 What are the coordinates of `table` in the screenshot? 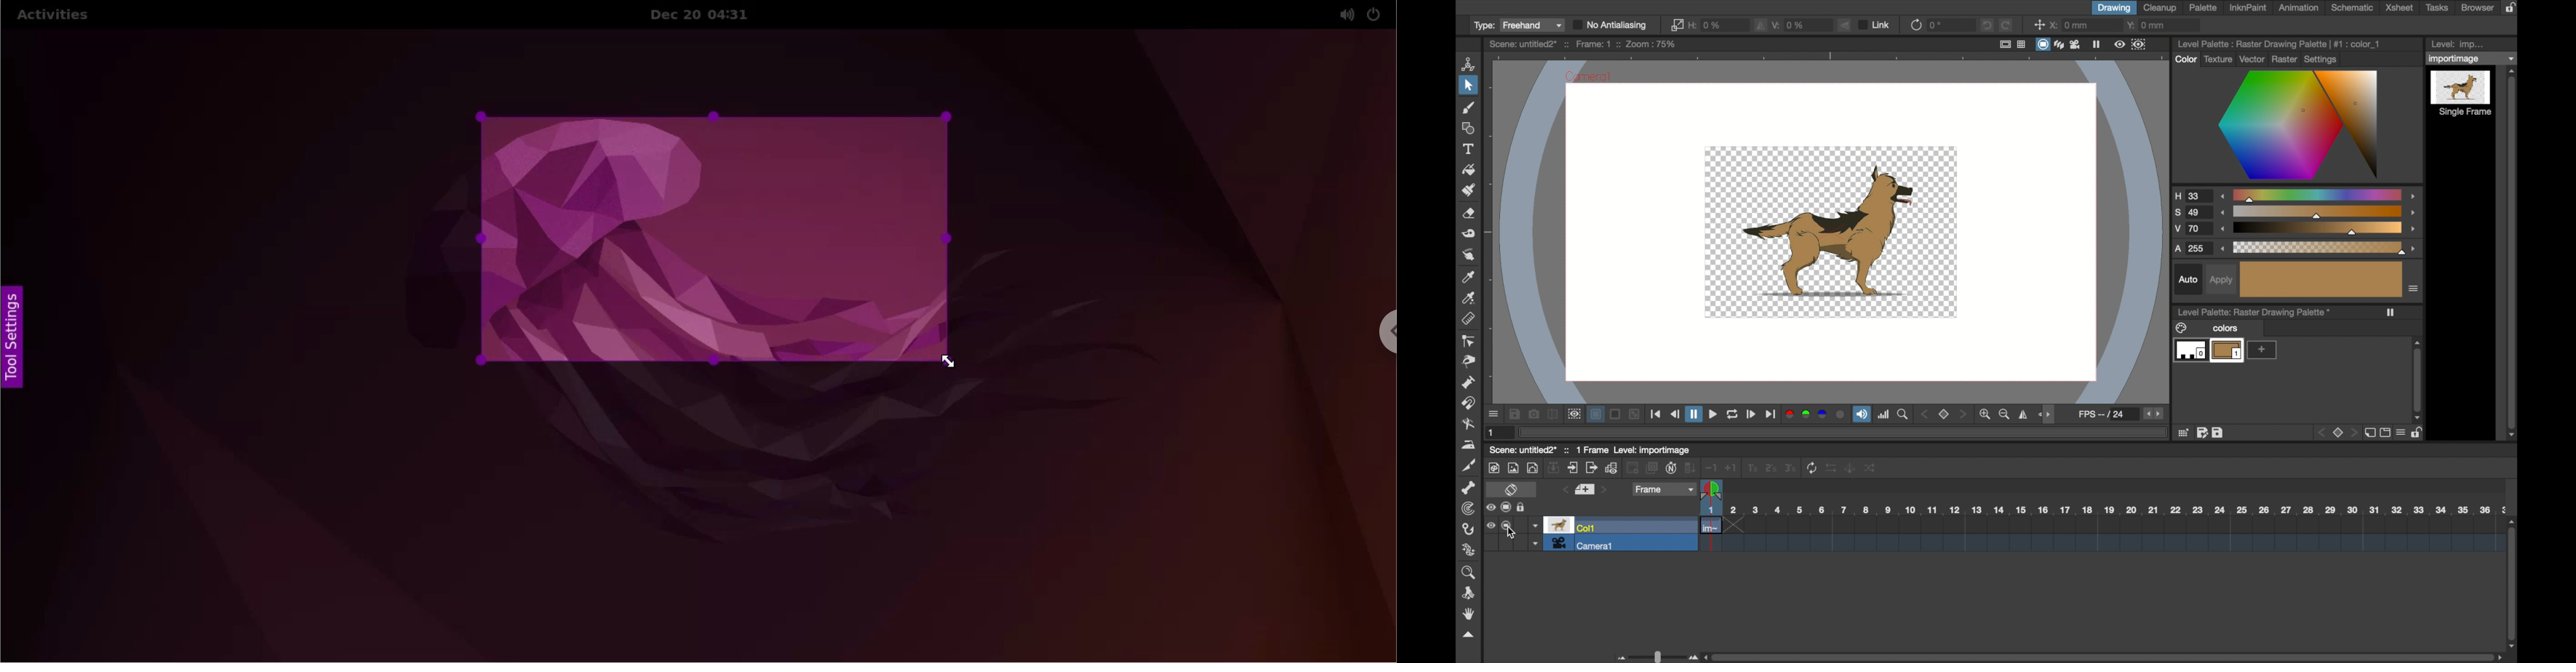 It's located at (2022, 44).